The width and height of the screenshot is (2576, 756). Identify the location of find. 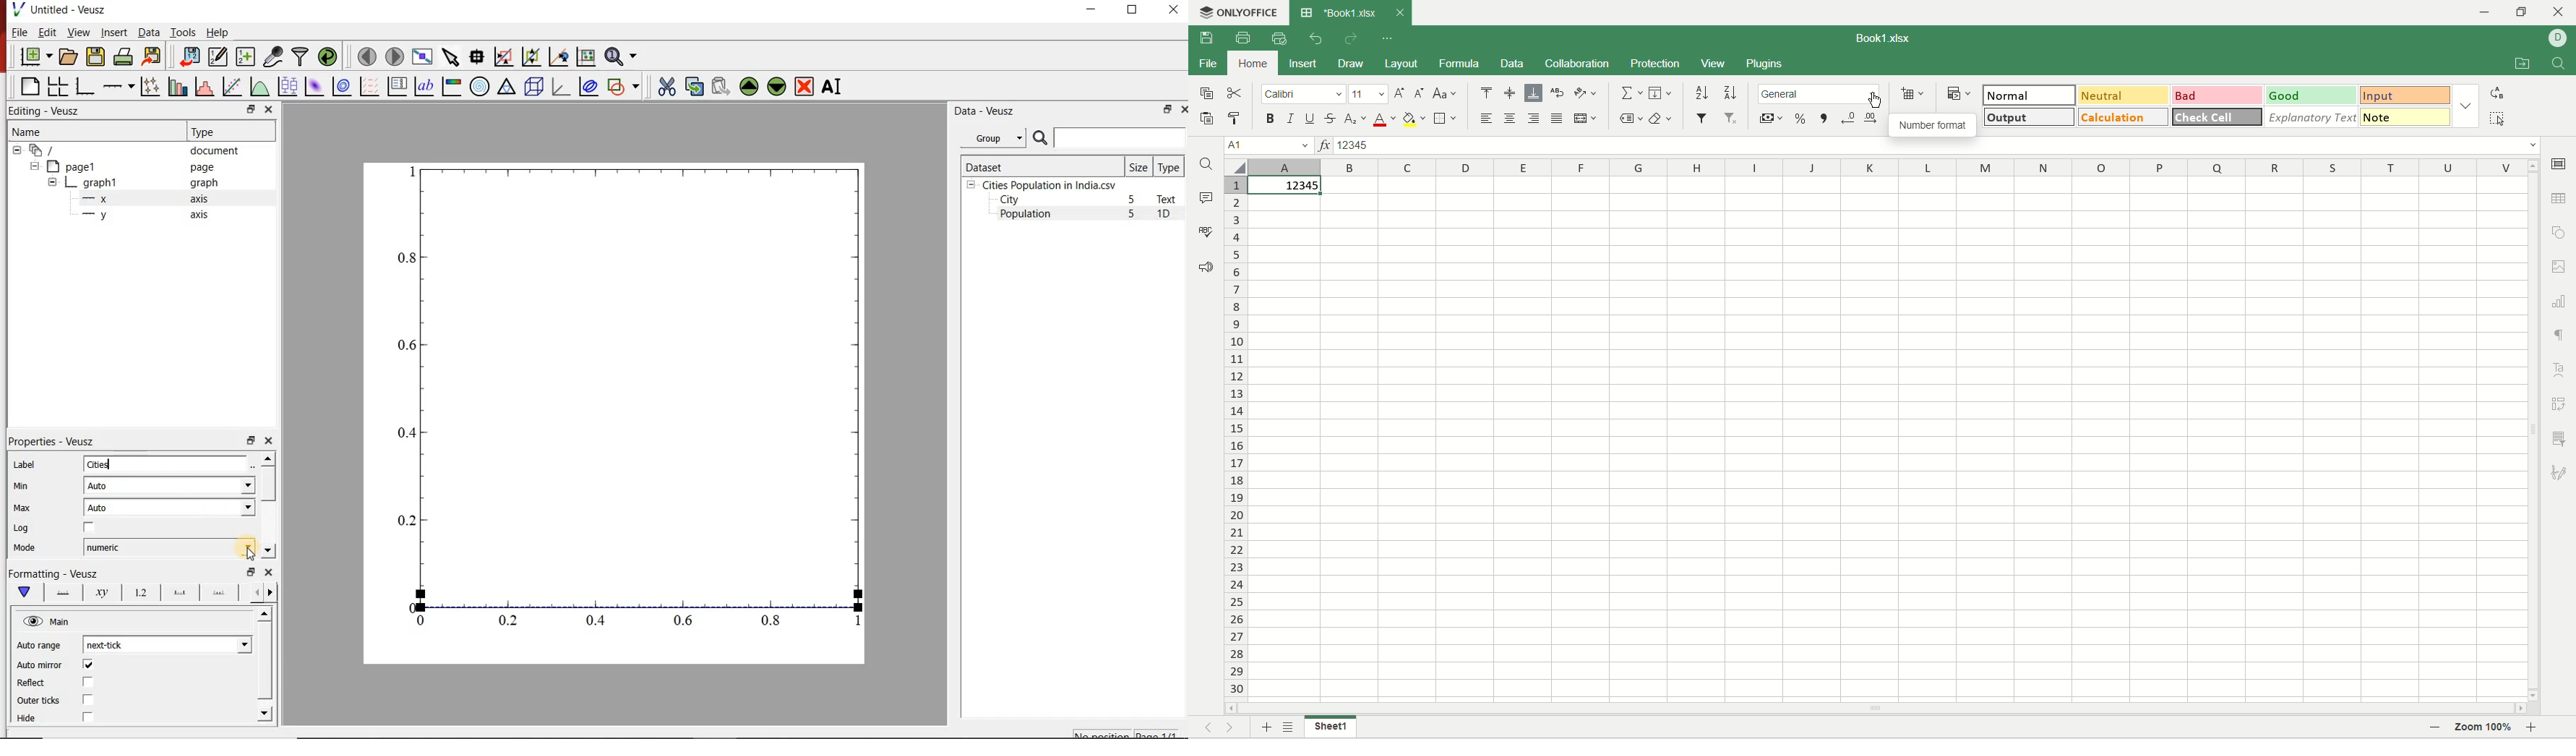
(2559, 64).